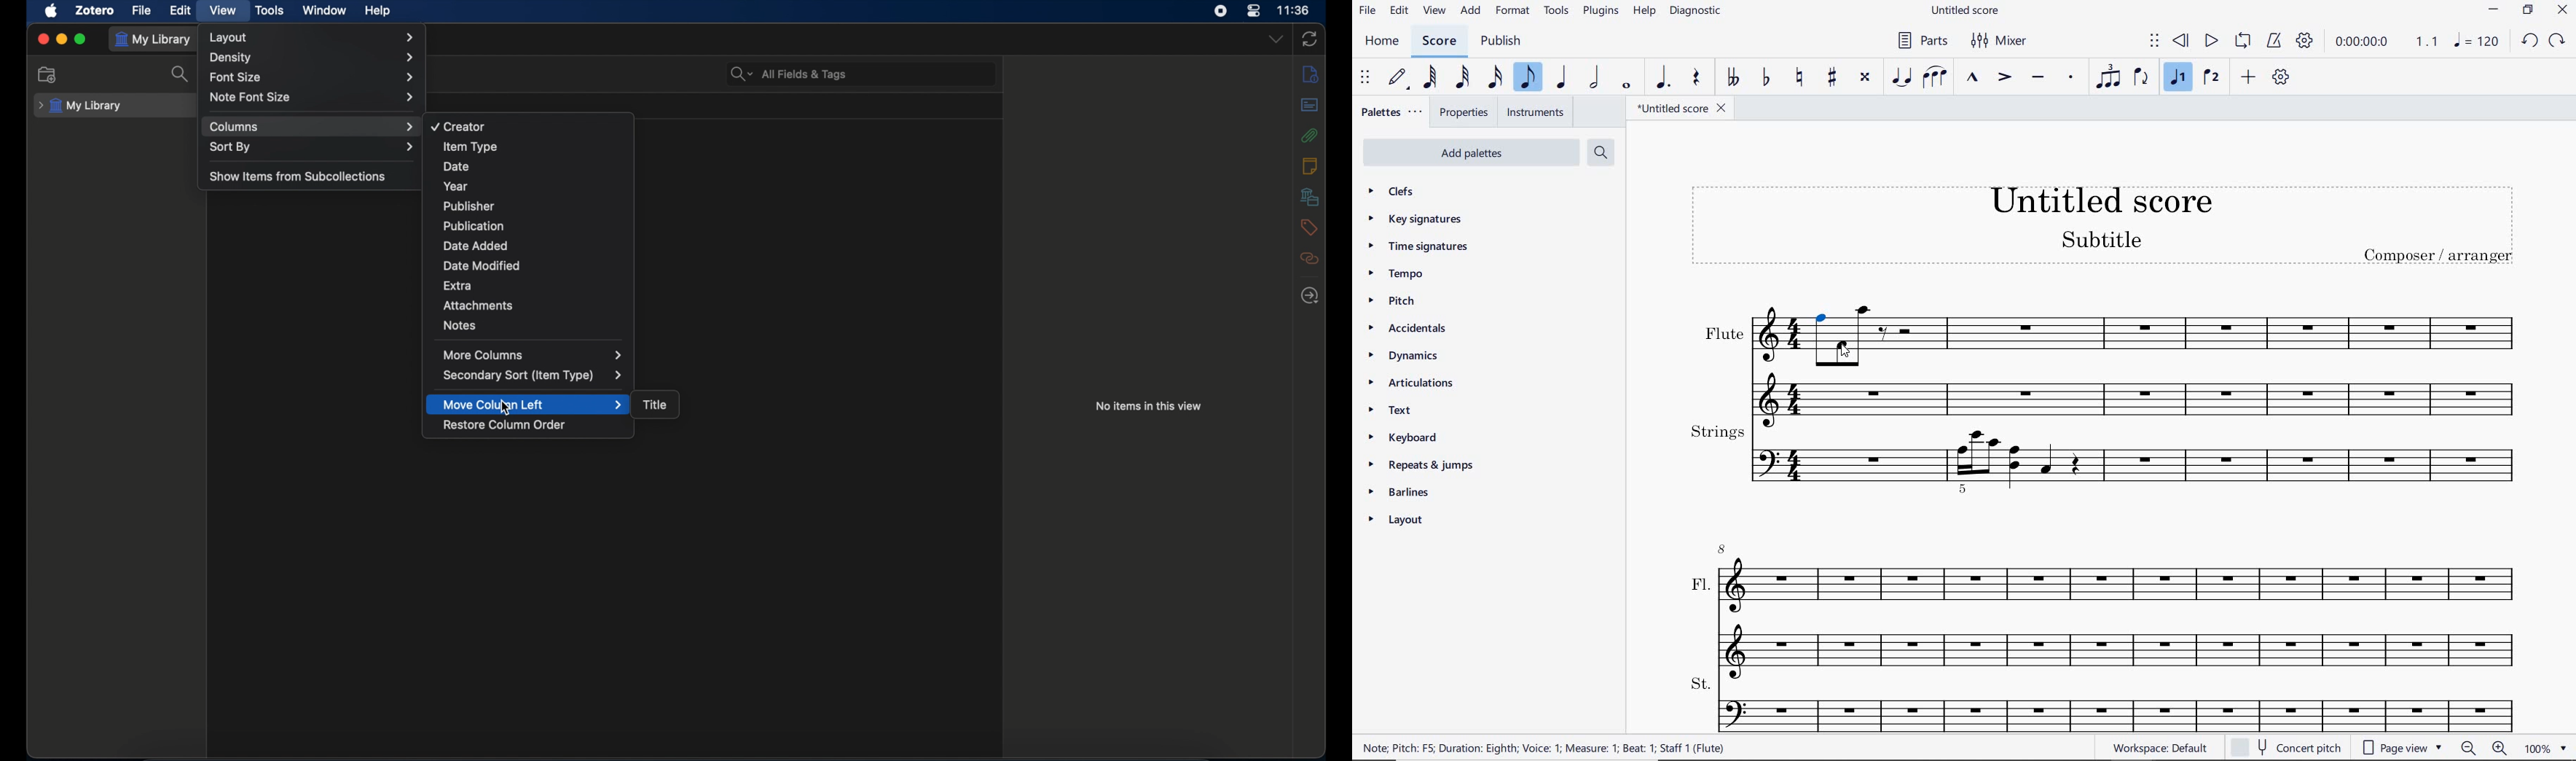 This screenshot has height=784, width=2576. I want to click on PROPERTIES, so click(1466, 111).